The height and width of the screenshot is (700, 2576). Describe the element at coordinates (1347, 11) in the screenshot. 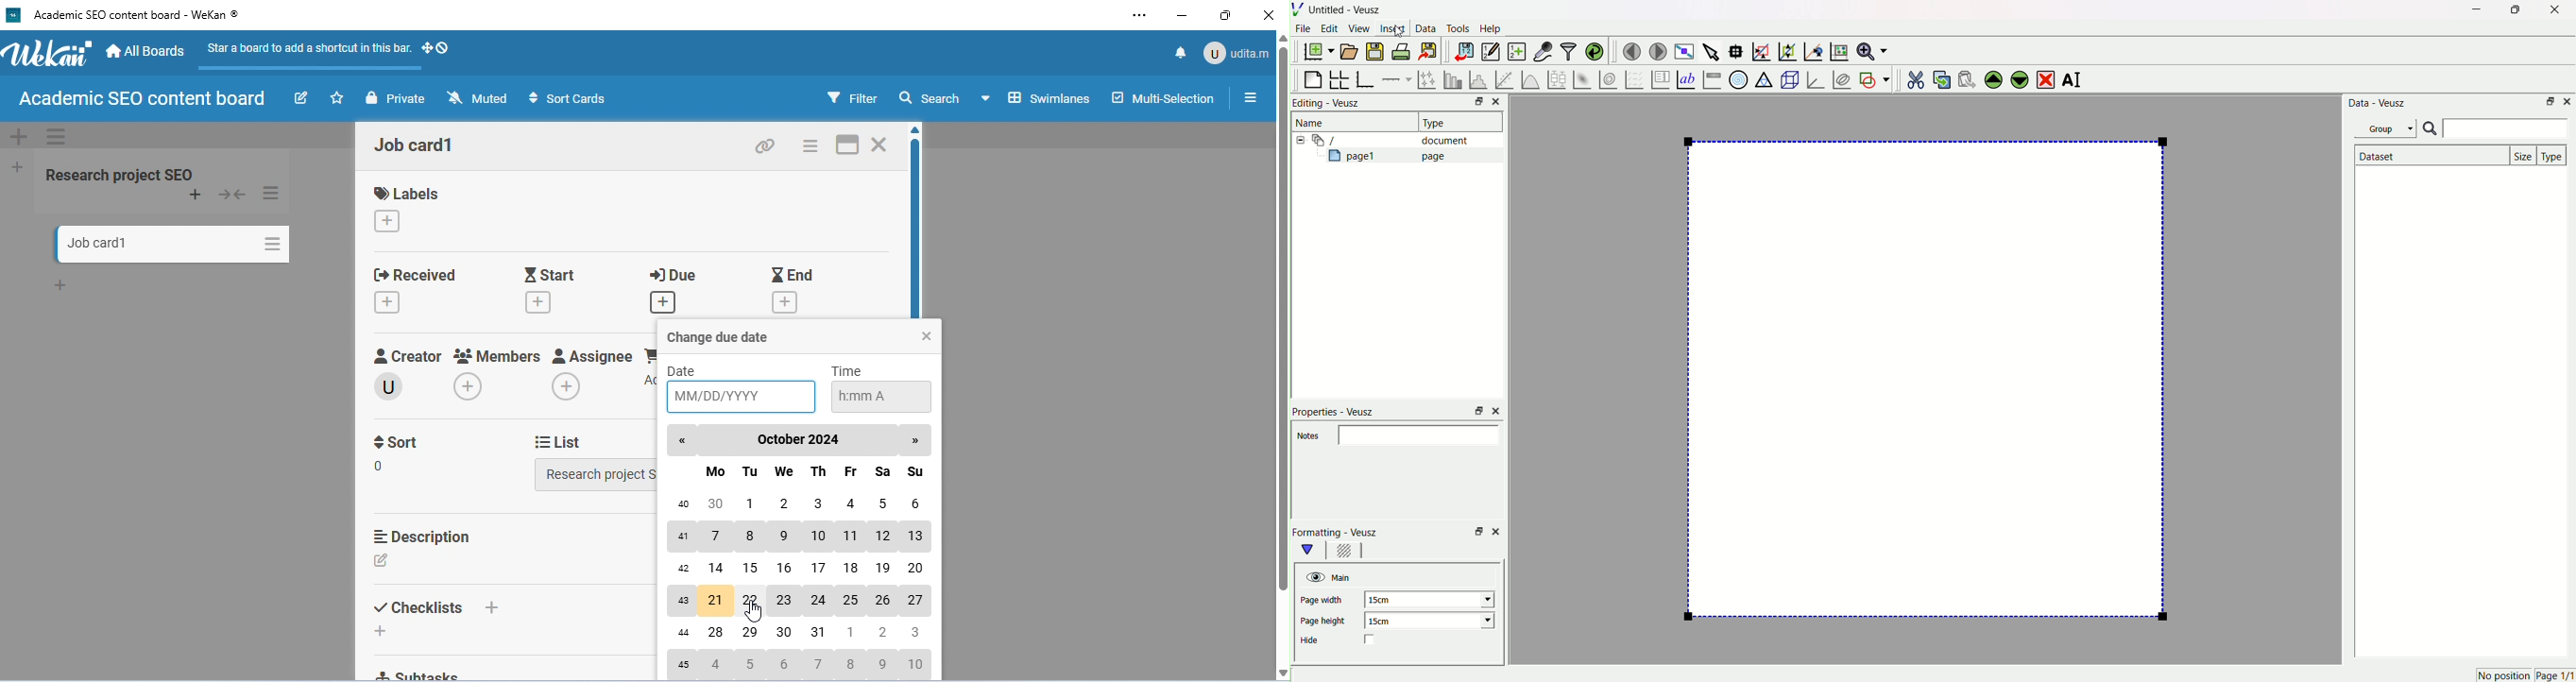

I see `Untitled - Veusz` at that location.